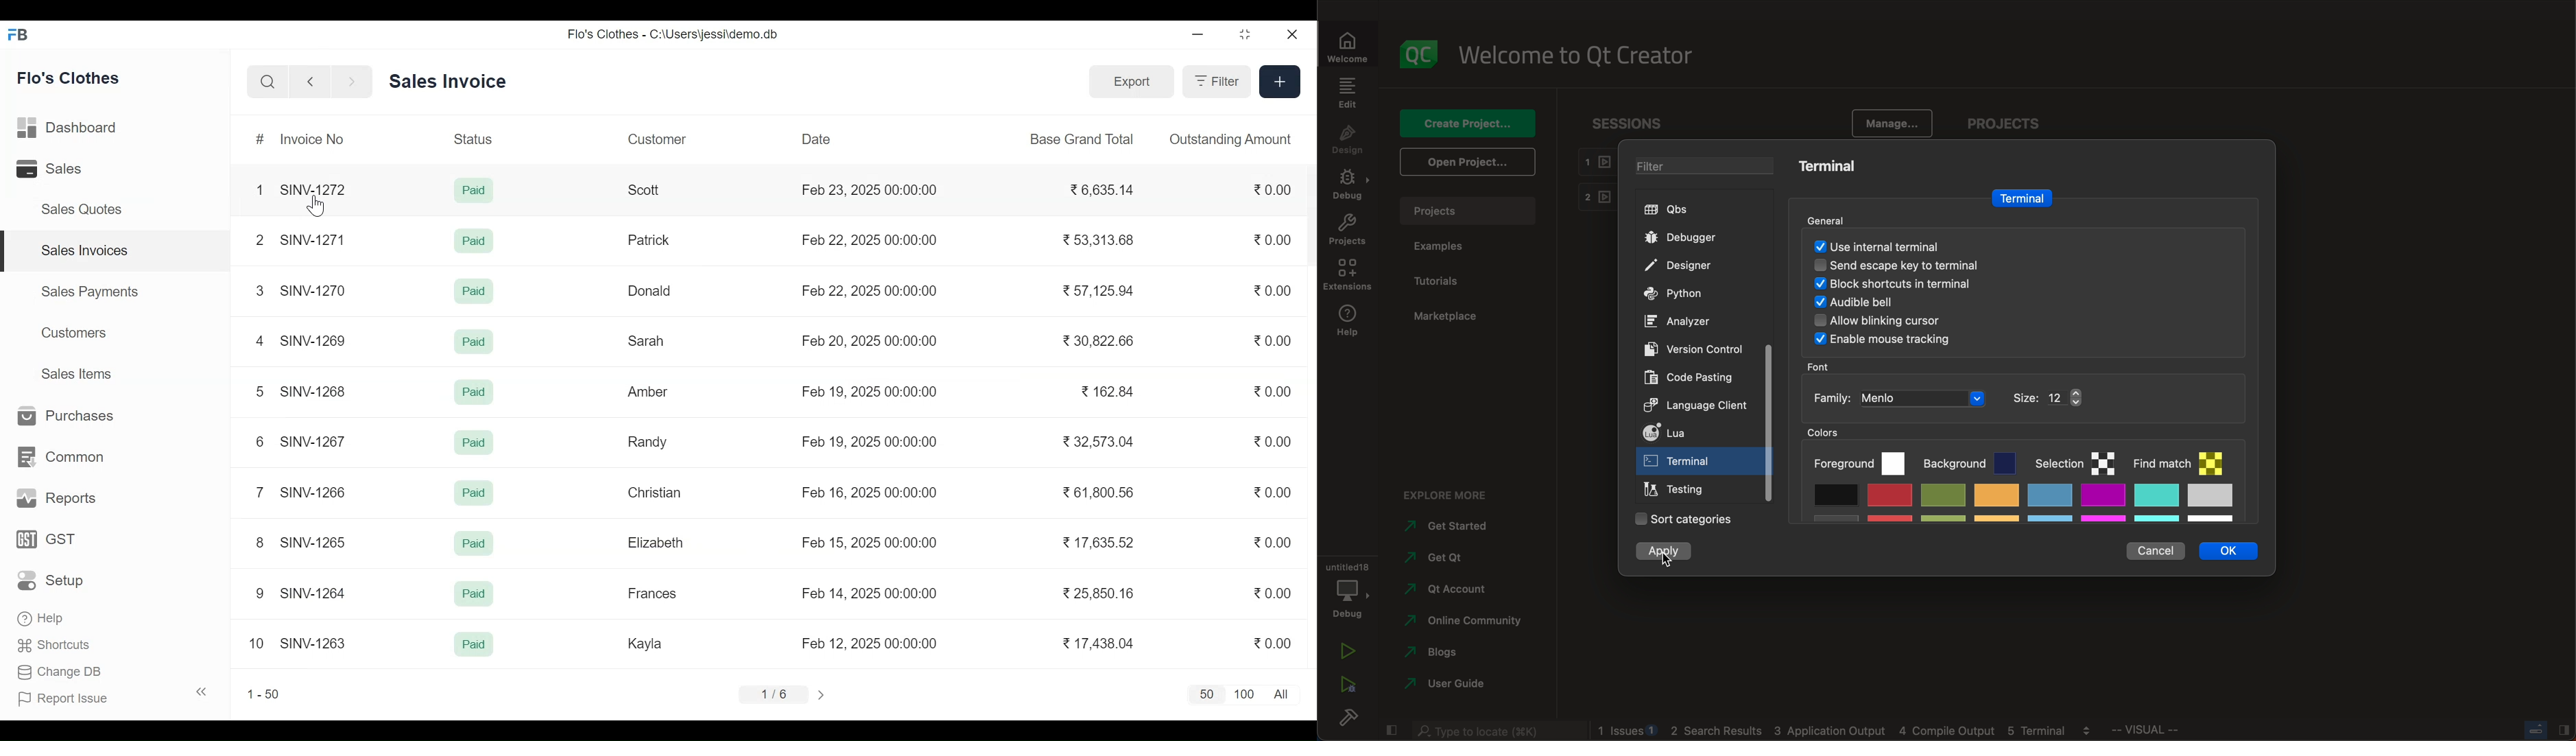 This screenshot has width=2576, height=756. What do you see at coordinates (657, 543) in the screenshot?
I see `Elizabeth` at bounding box center [657, 543].